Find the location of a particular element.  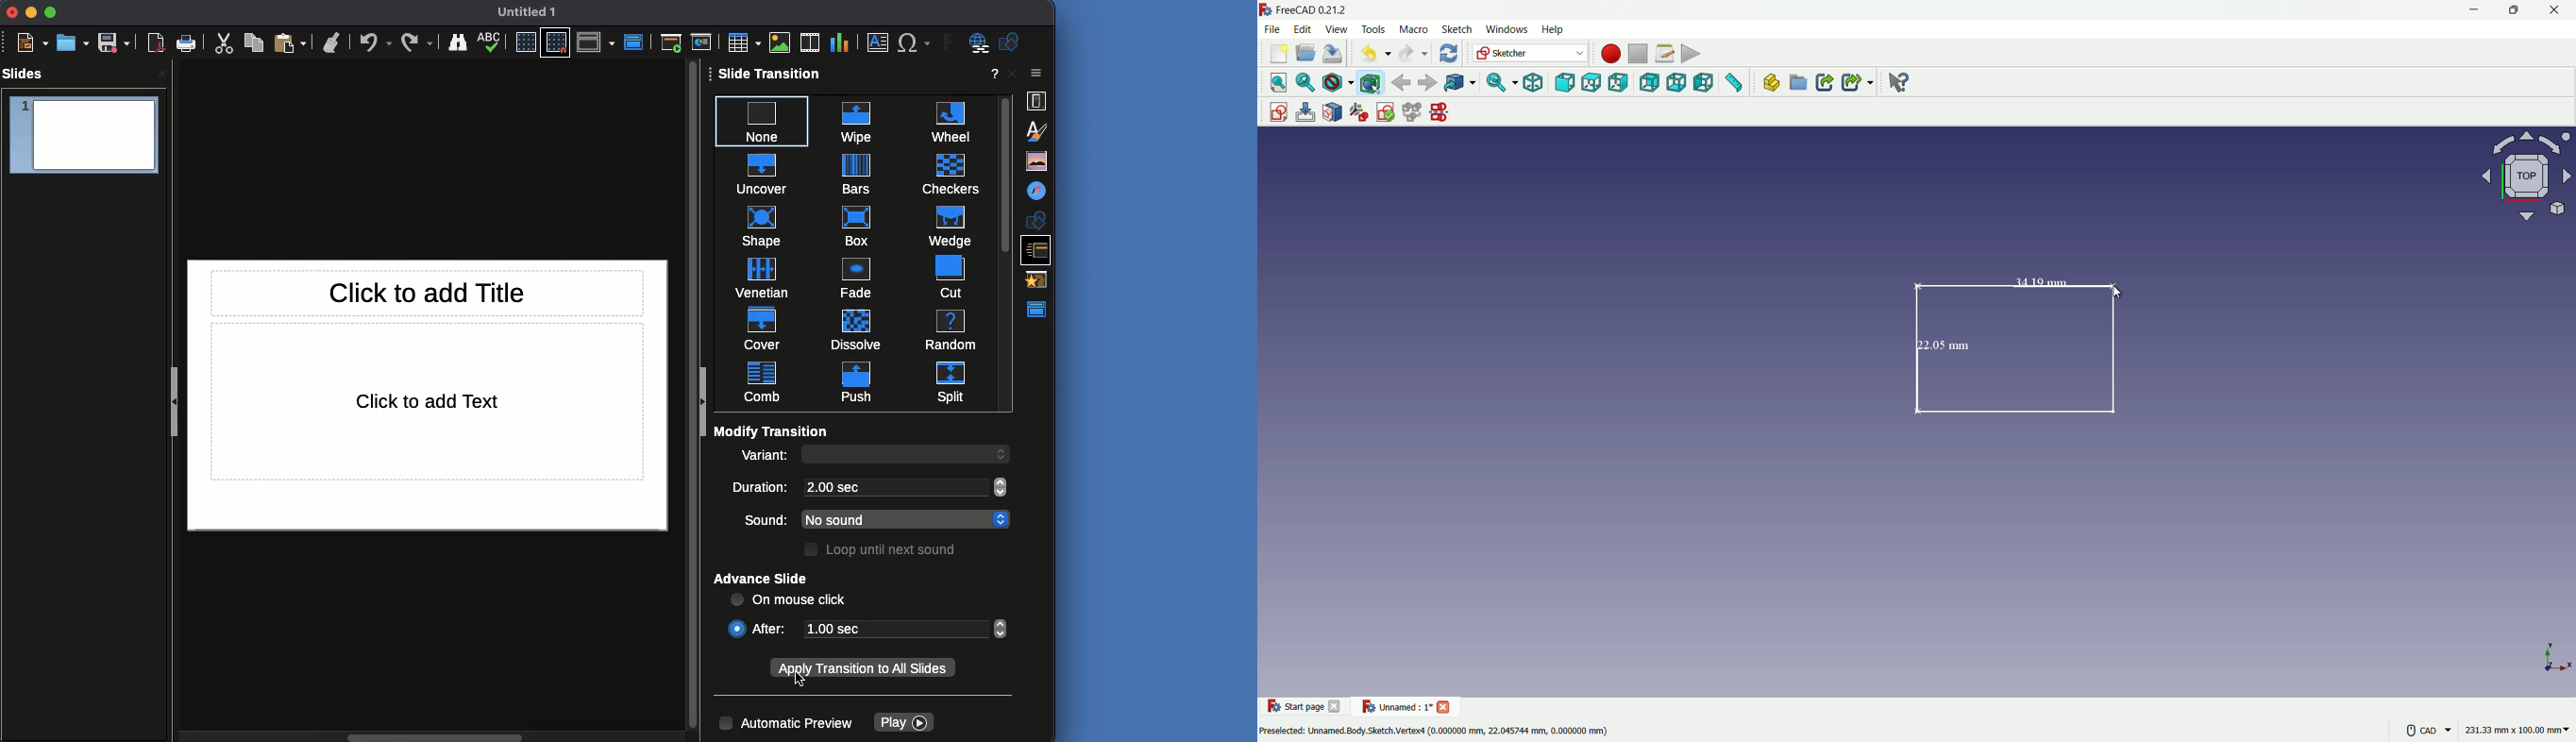

current project name is located at coordinates (1395, 706).